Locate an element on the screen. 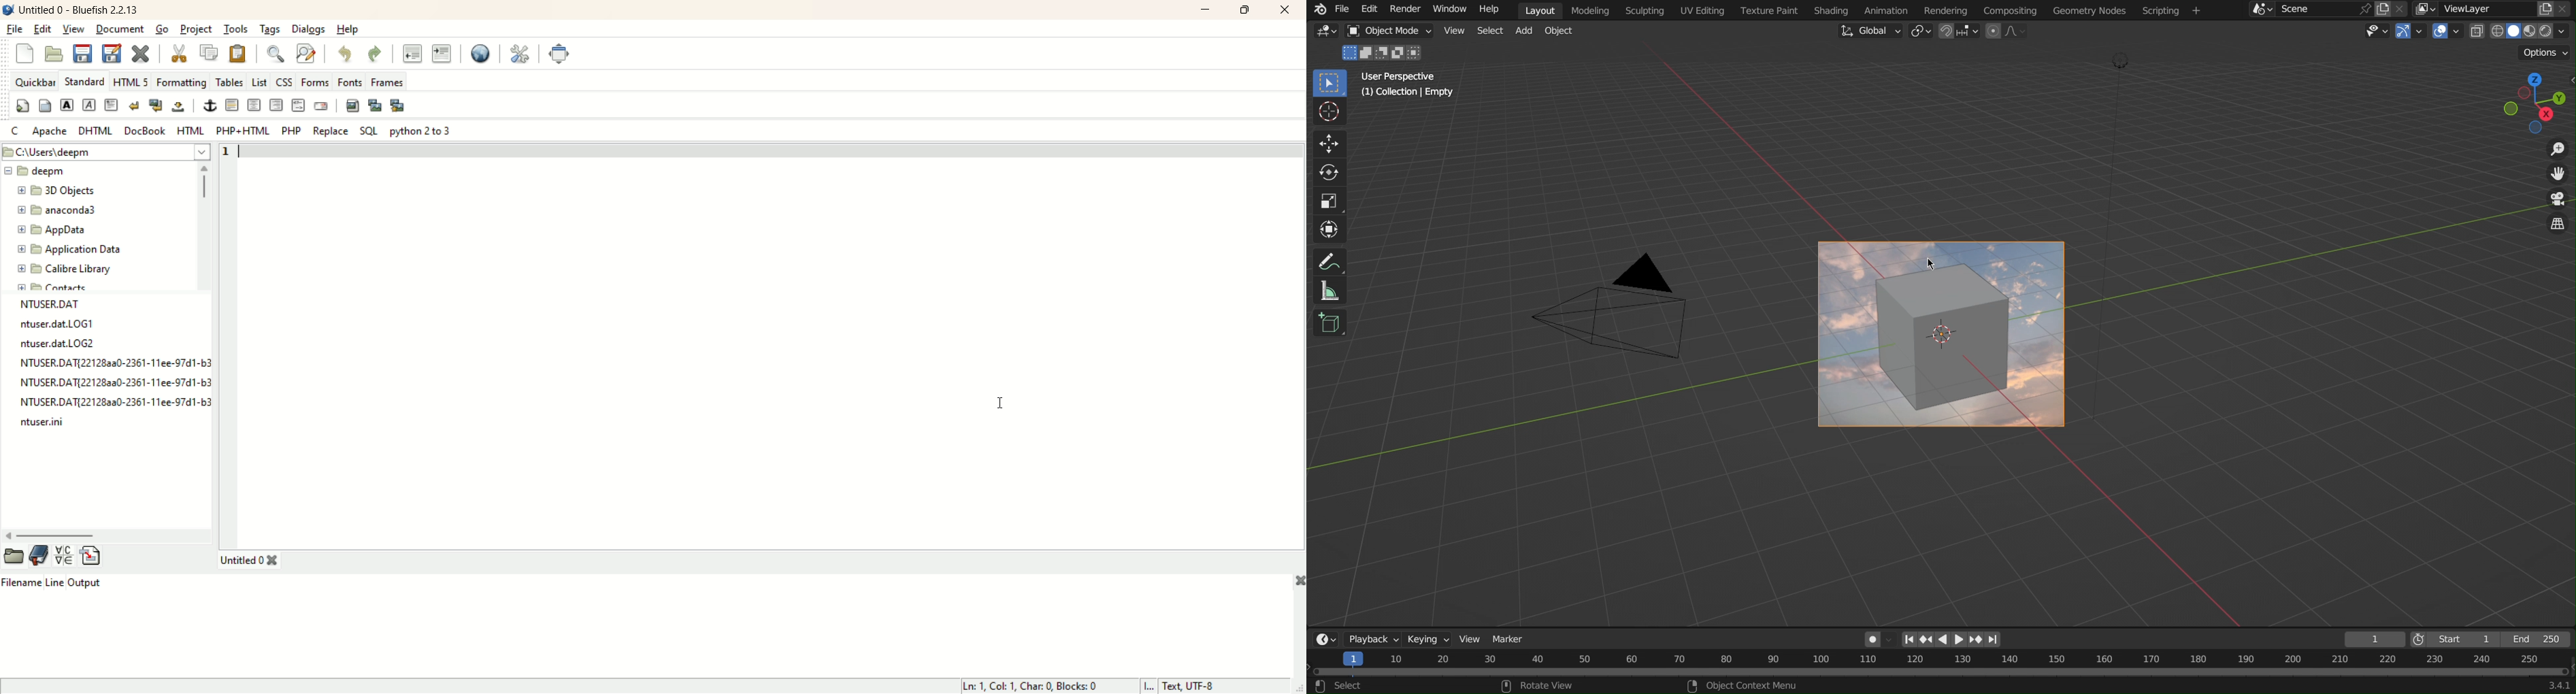  Viewport Shading is located at coordinates (2524, 31).